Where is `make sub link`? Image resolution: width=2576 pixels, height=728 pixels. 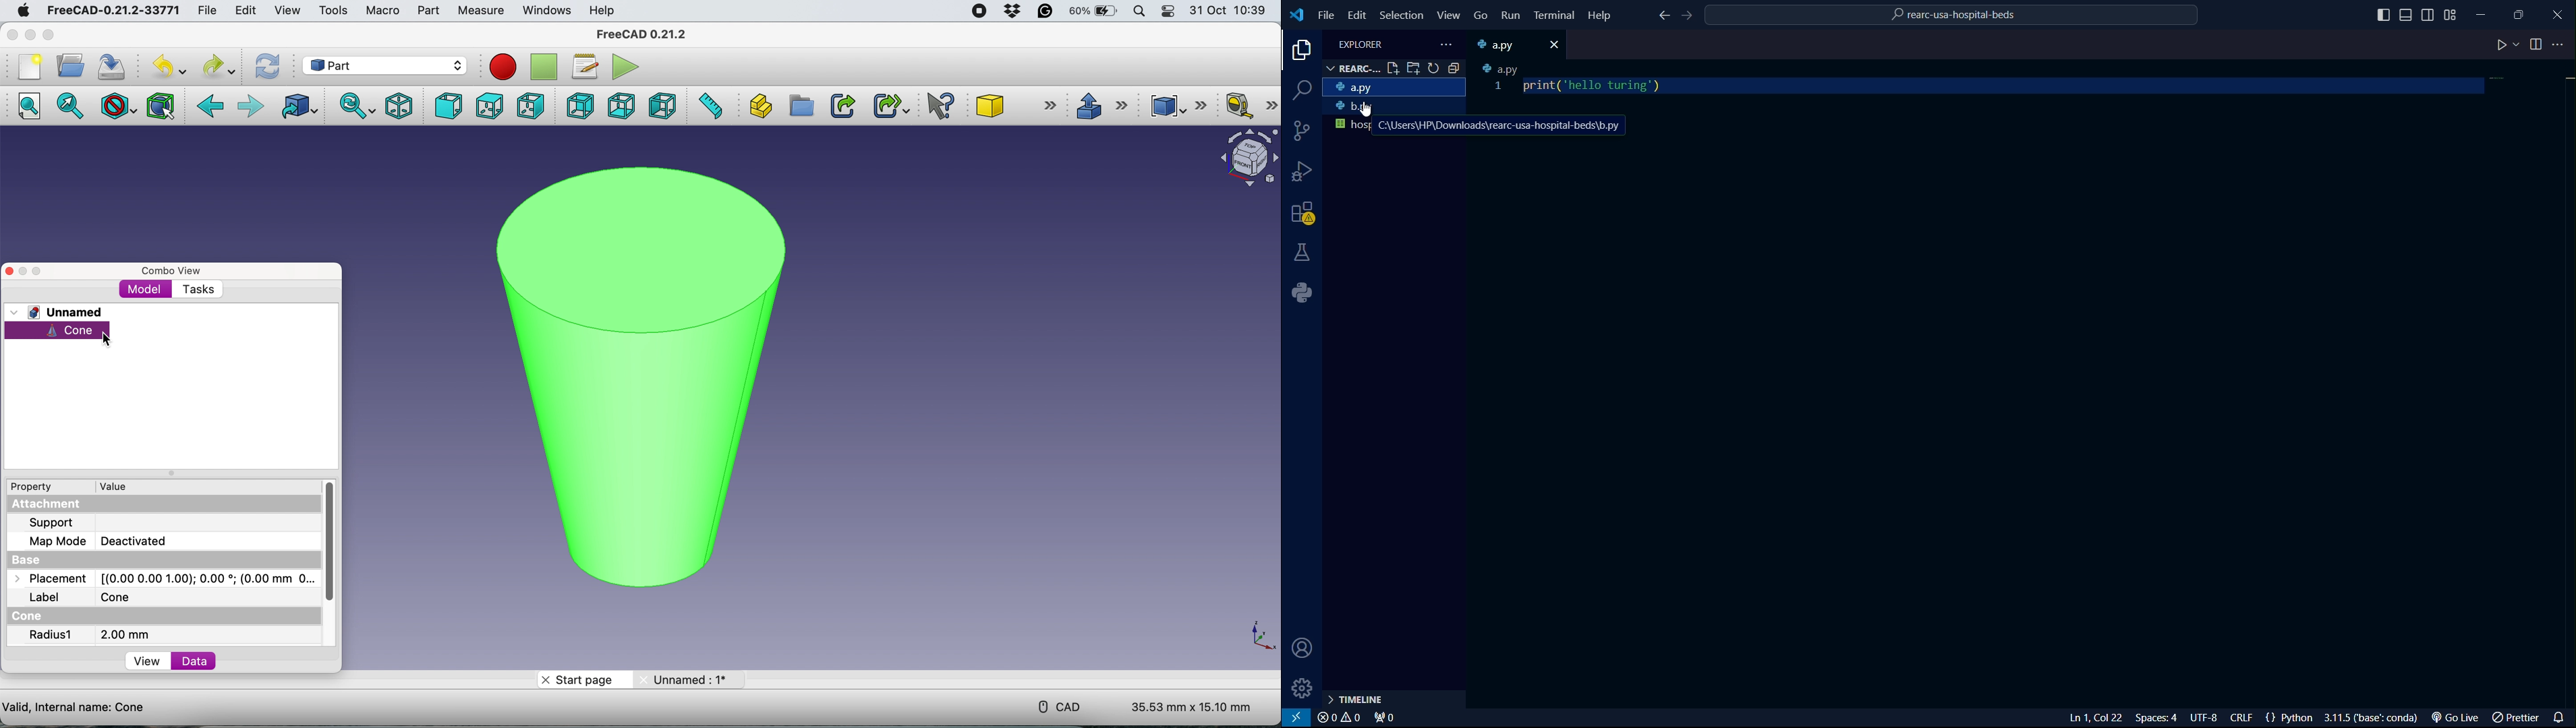 make sub link is located at coordinates (890, 105).